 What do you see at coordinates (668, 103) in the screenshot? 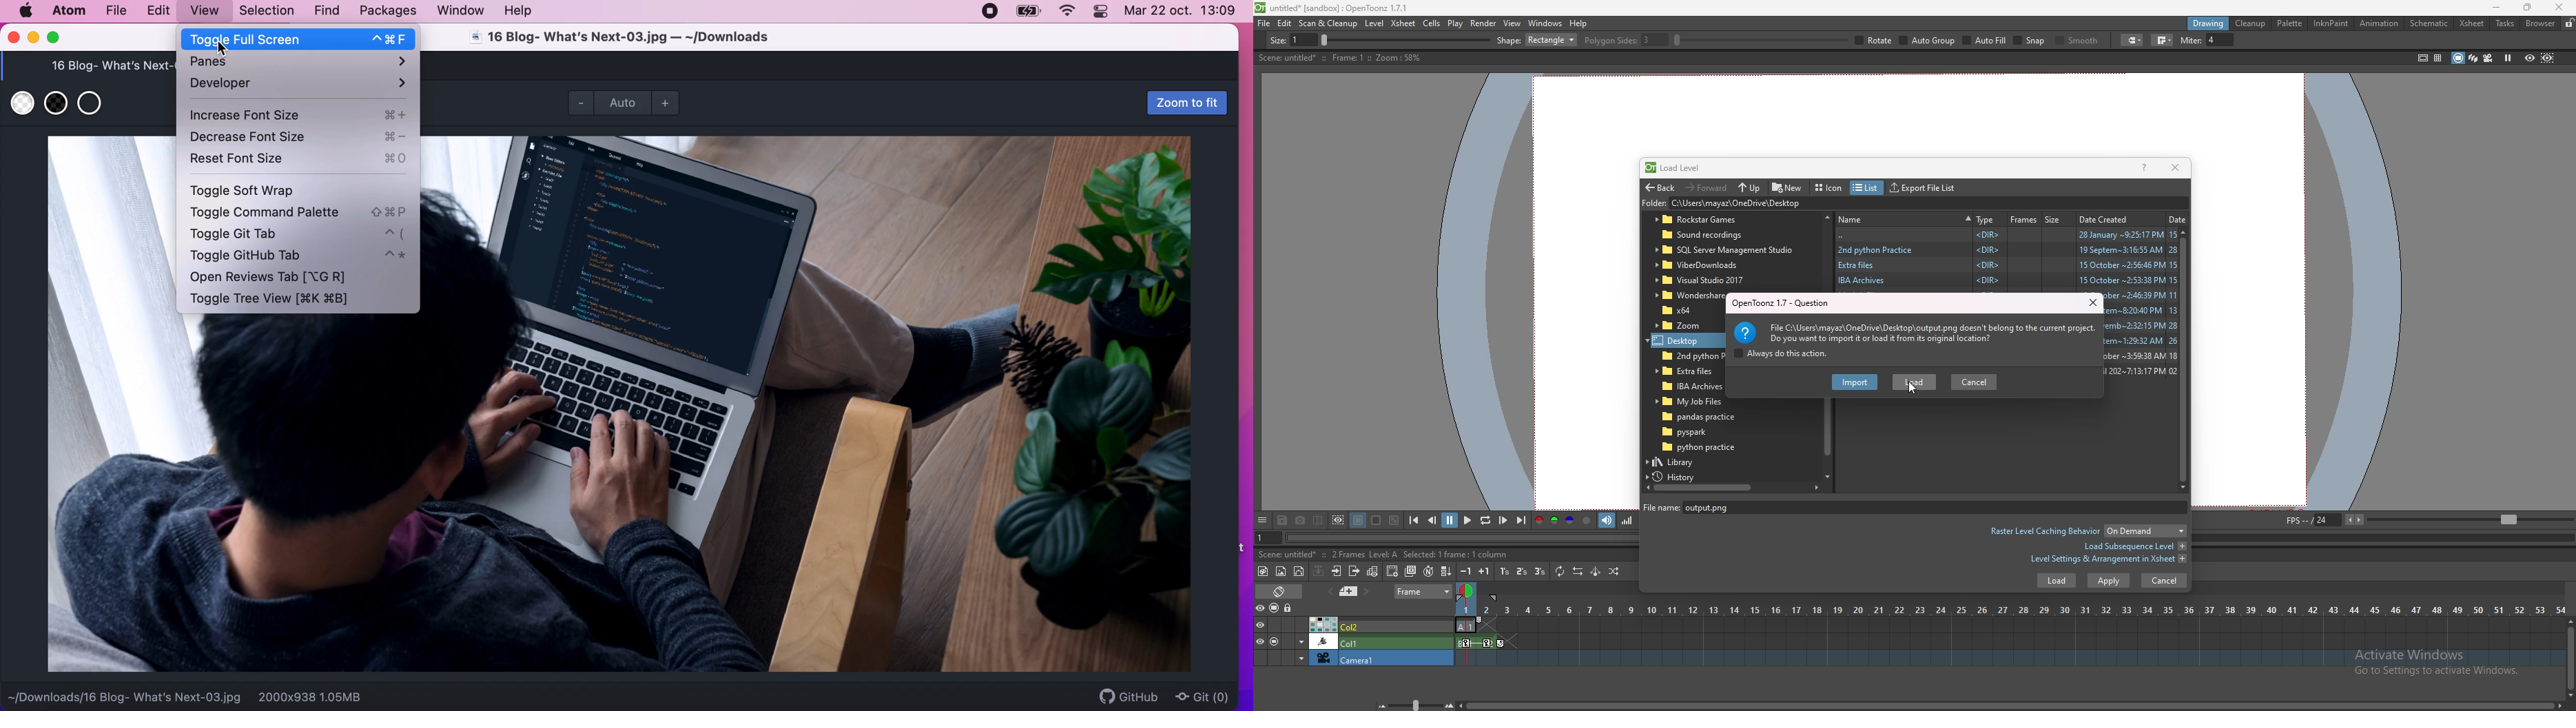
I see `zoom in` at bounding box center [668, 103].